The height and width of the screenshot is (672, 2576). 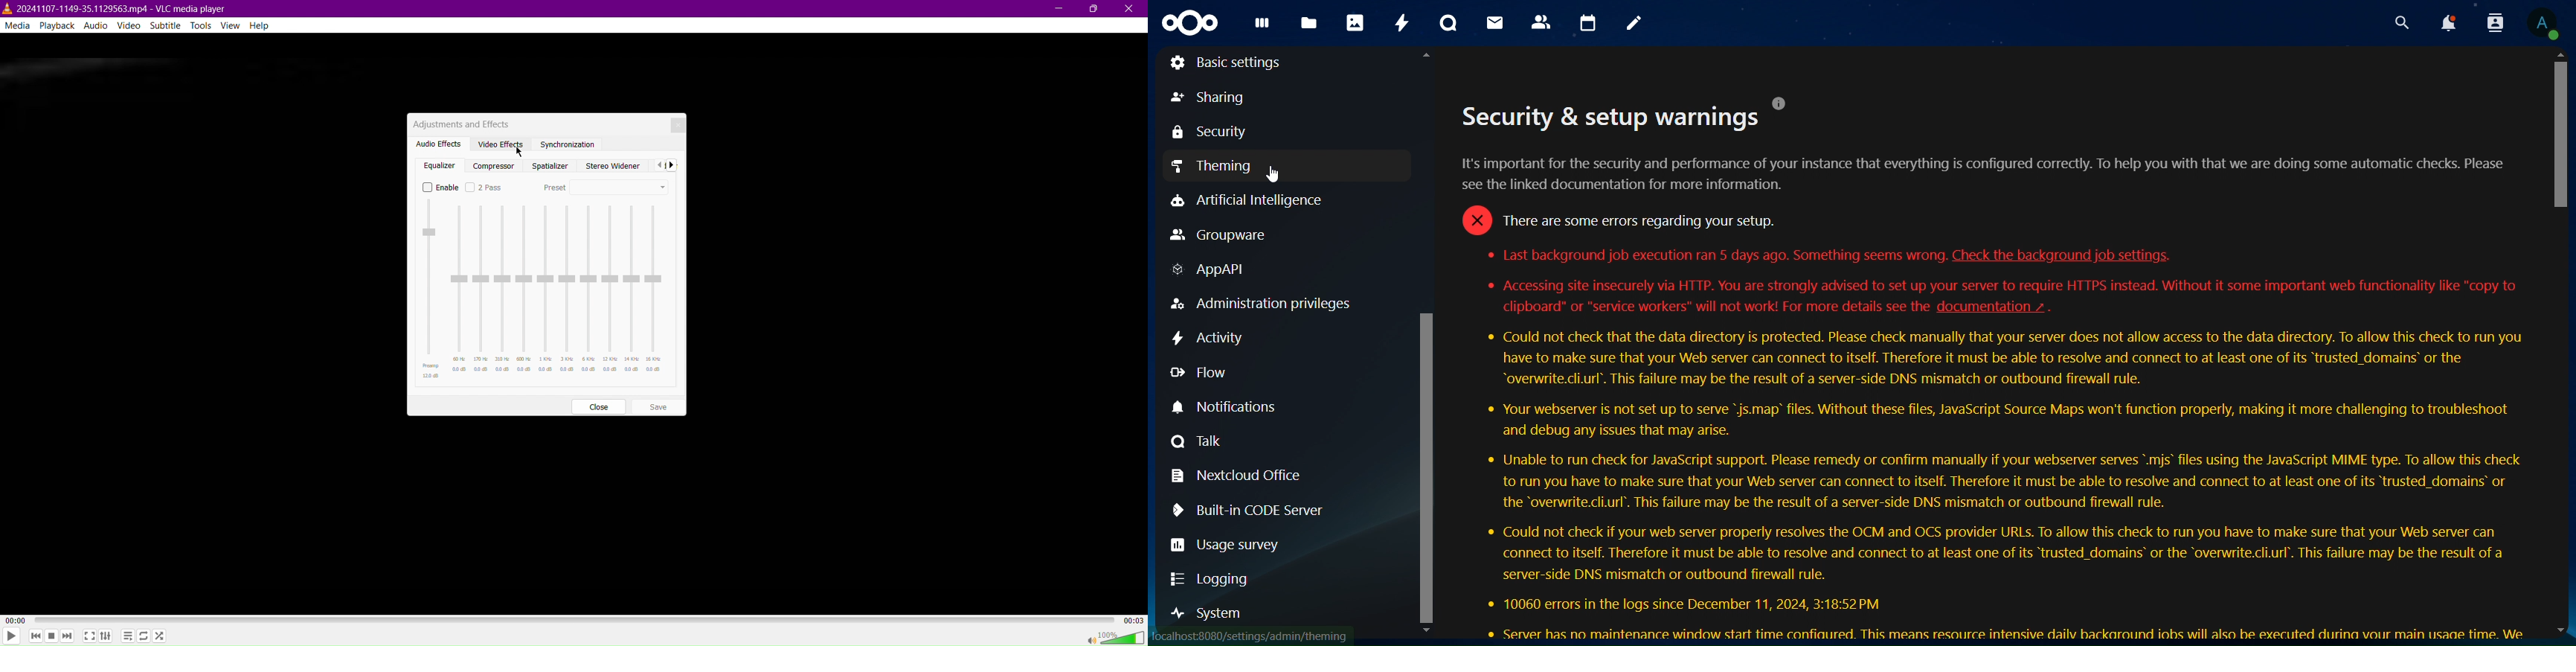 I want to click on 12 KHz Equalizer, so click(x=610, y=291).